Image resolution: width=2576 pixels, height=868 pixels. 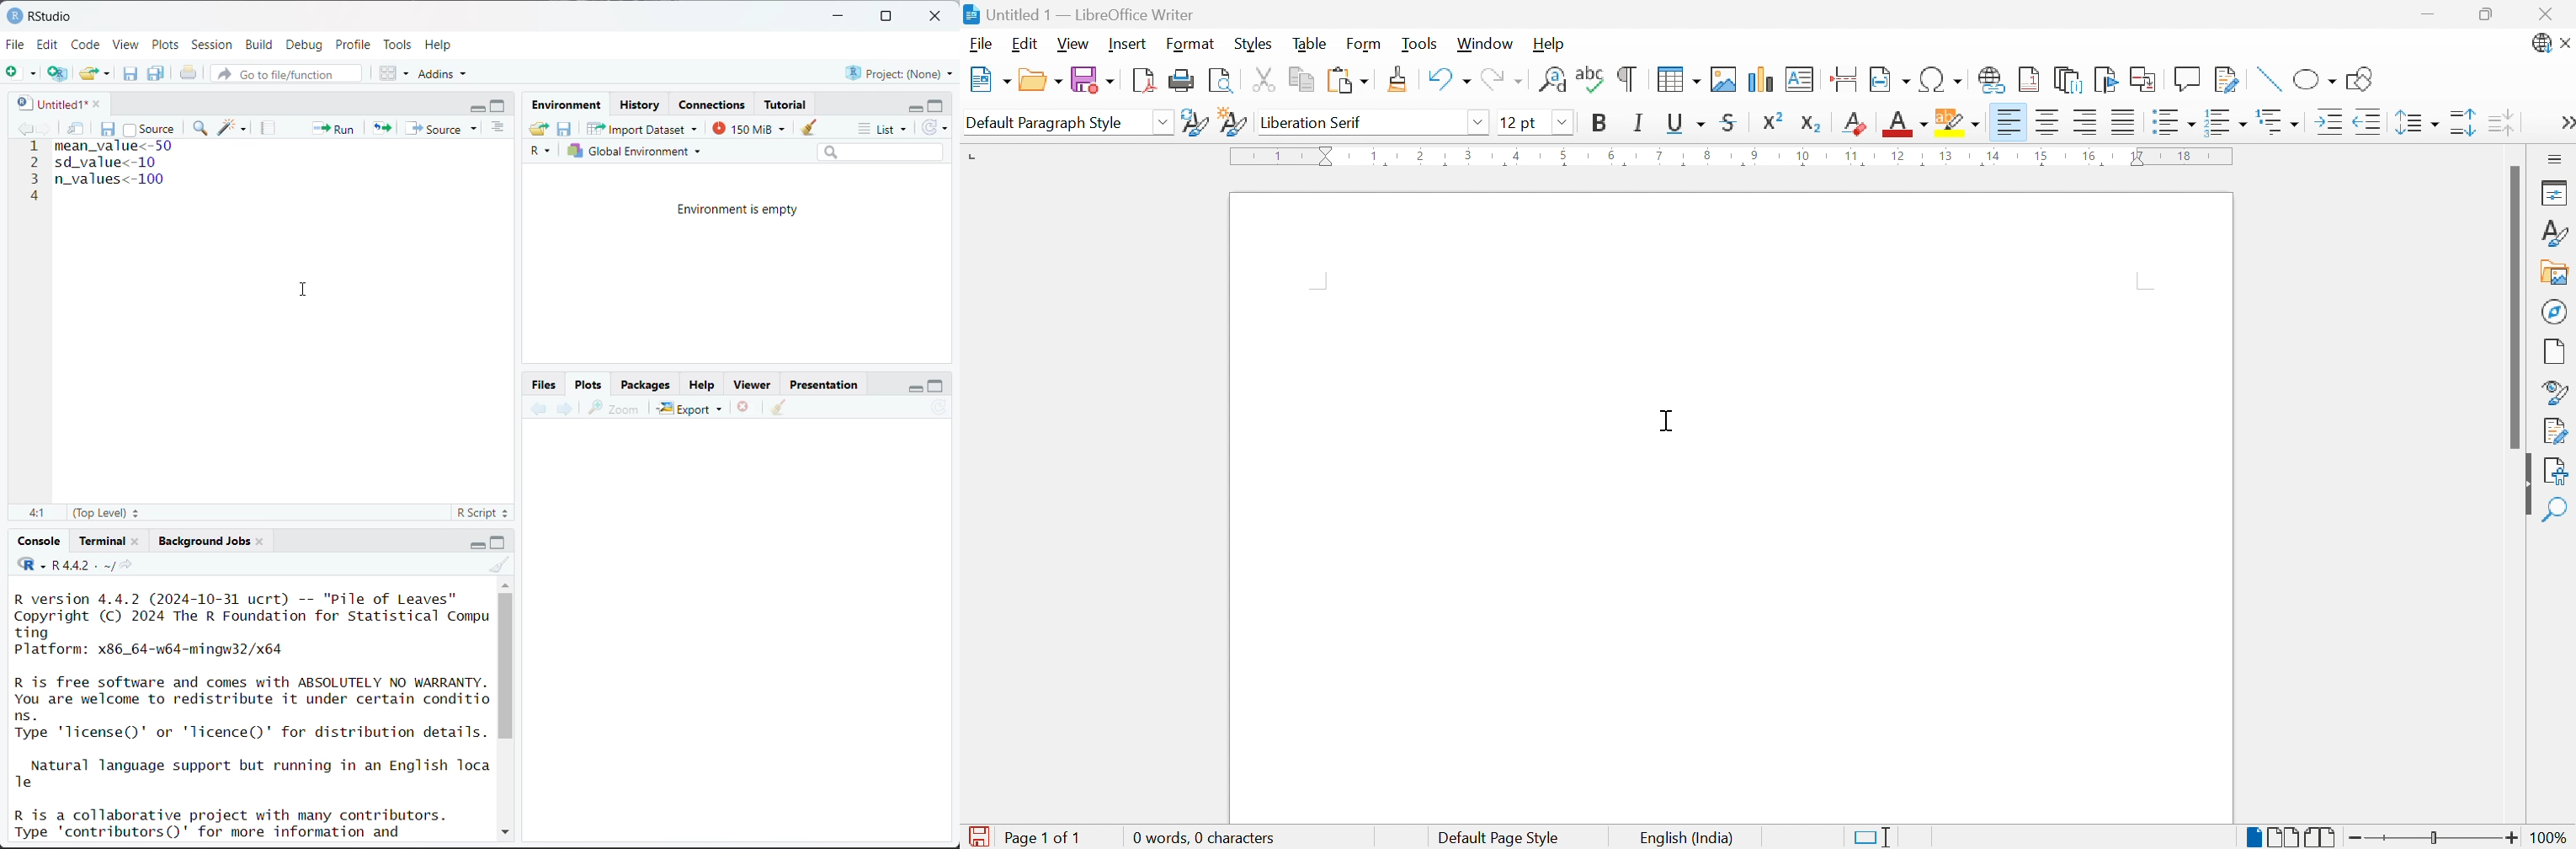 I want to click on create a project, so click(x=57, y=73).